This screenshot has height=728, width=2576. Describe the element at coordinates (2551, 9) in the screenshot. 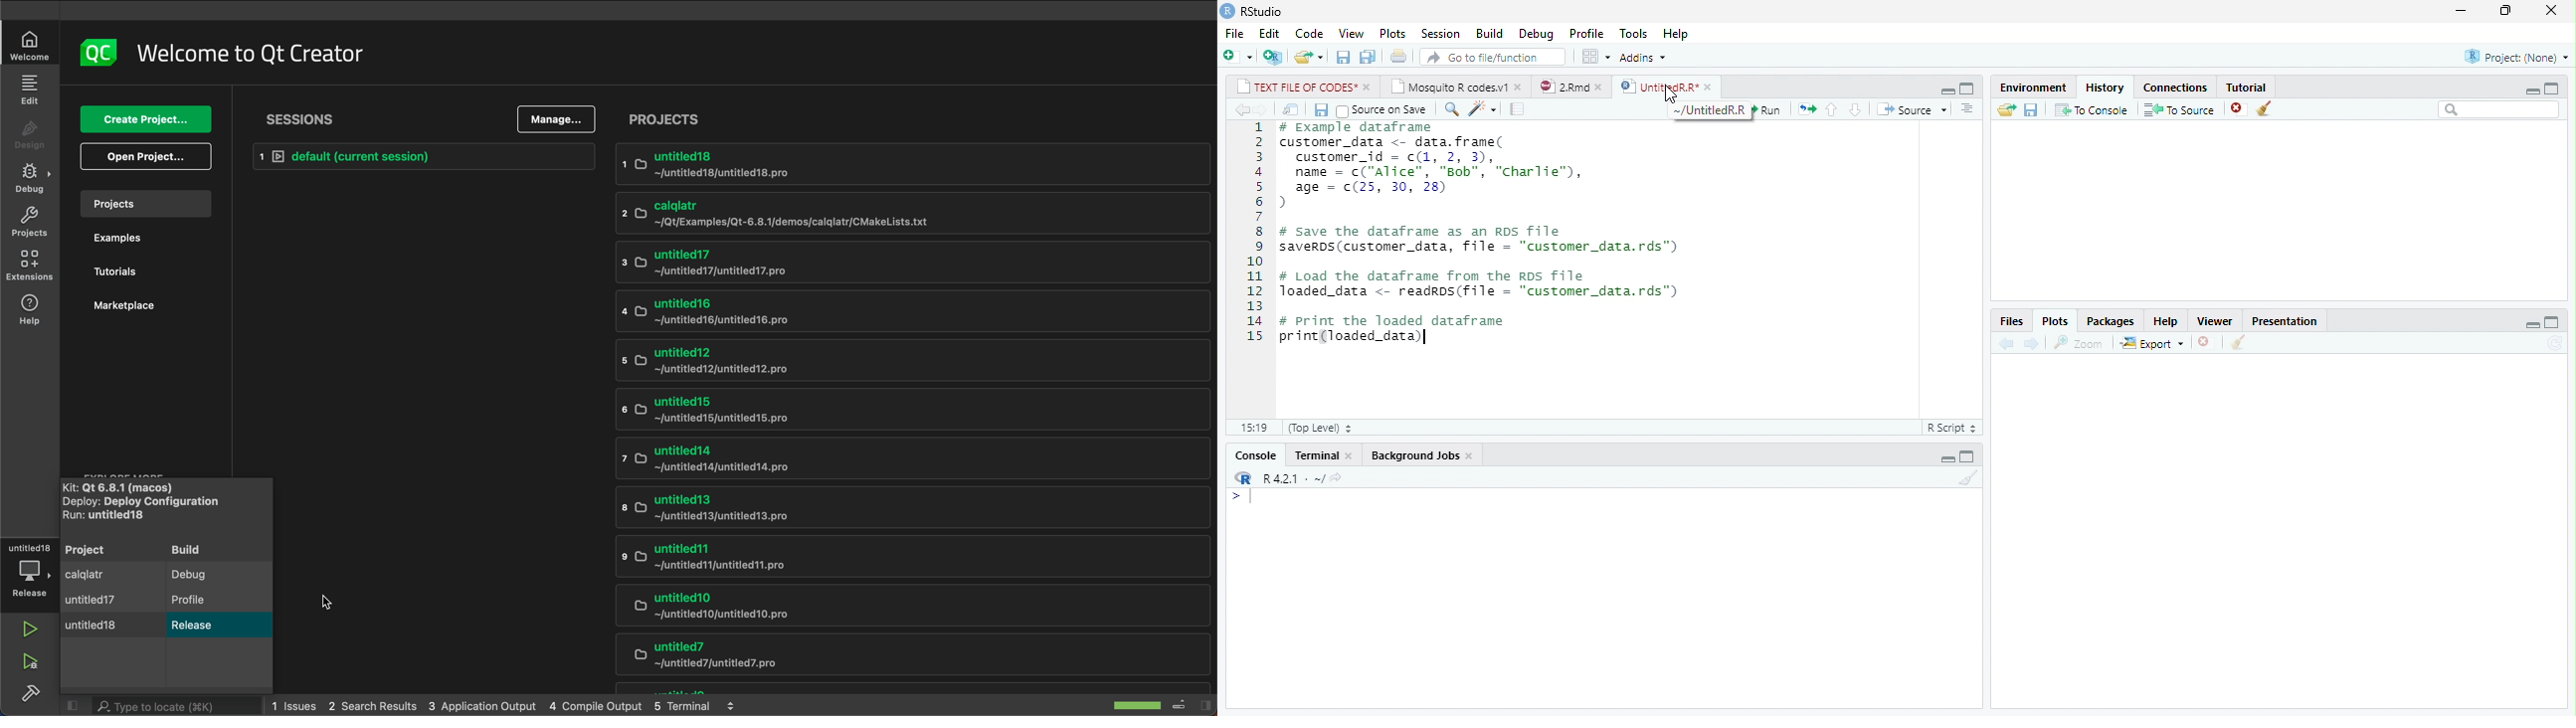

I see `close` at that location.